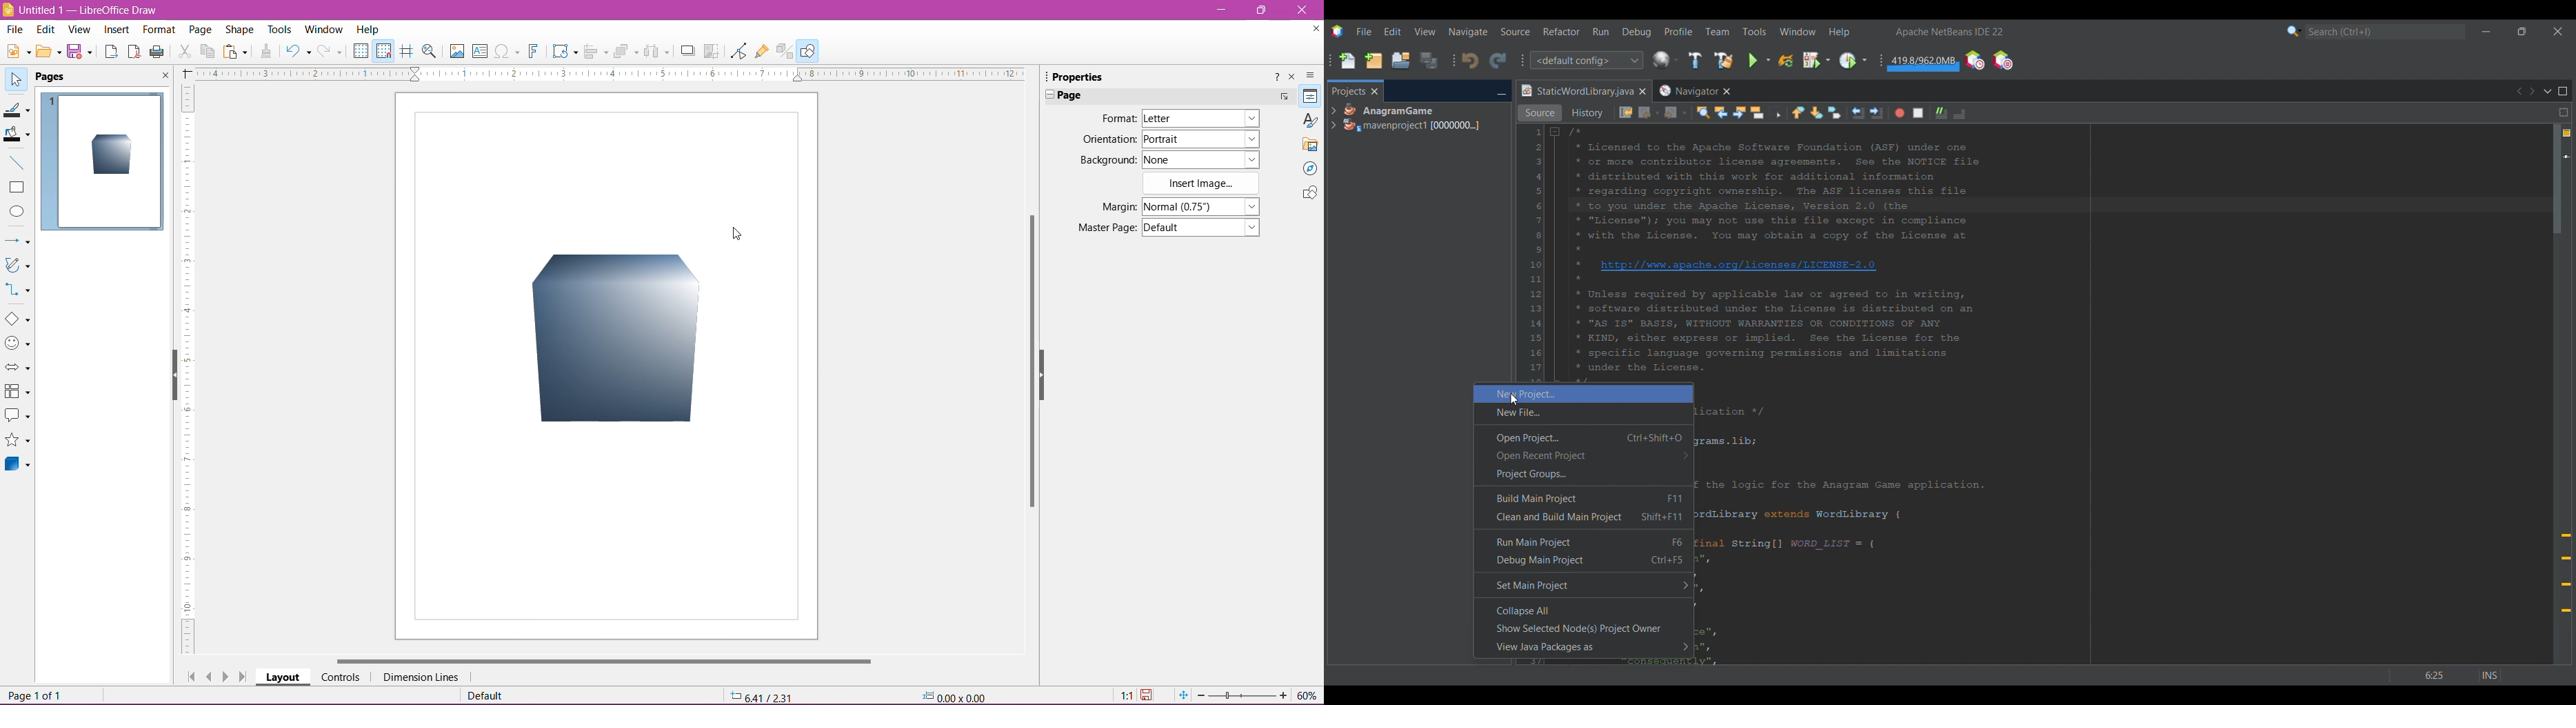 The image size is (2576, 728). Describe the element at coordinates (82, 10) in the screenshot. I see `Document Title - Application Name` at that location.